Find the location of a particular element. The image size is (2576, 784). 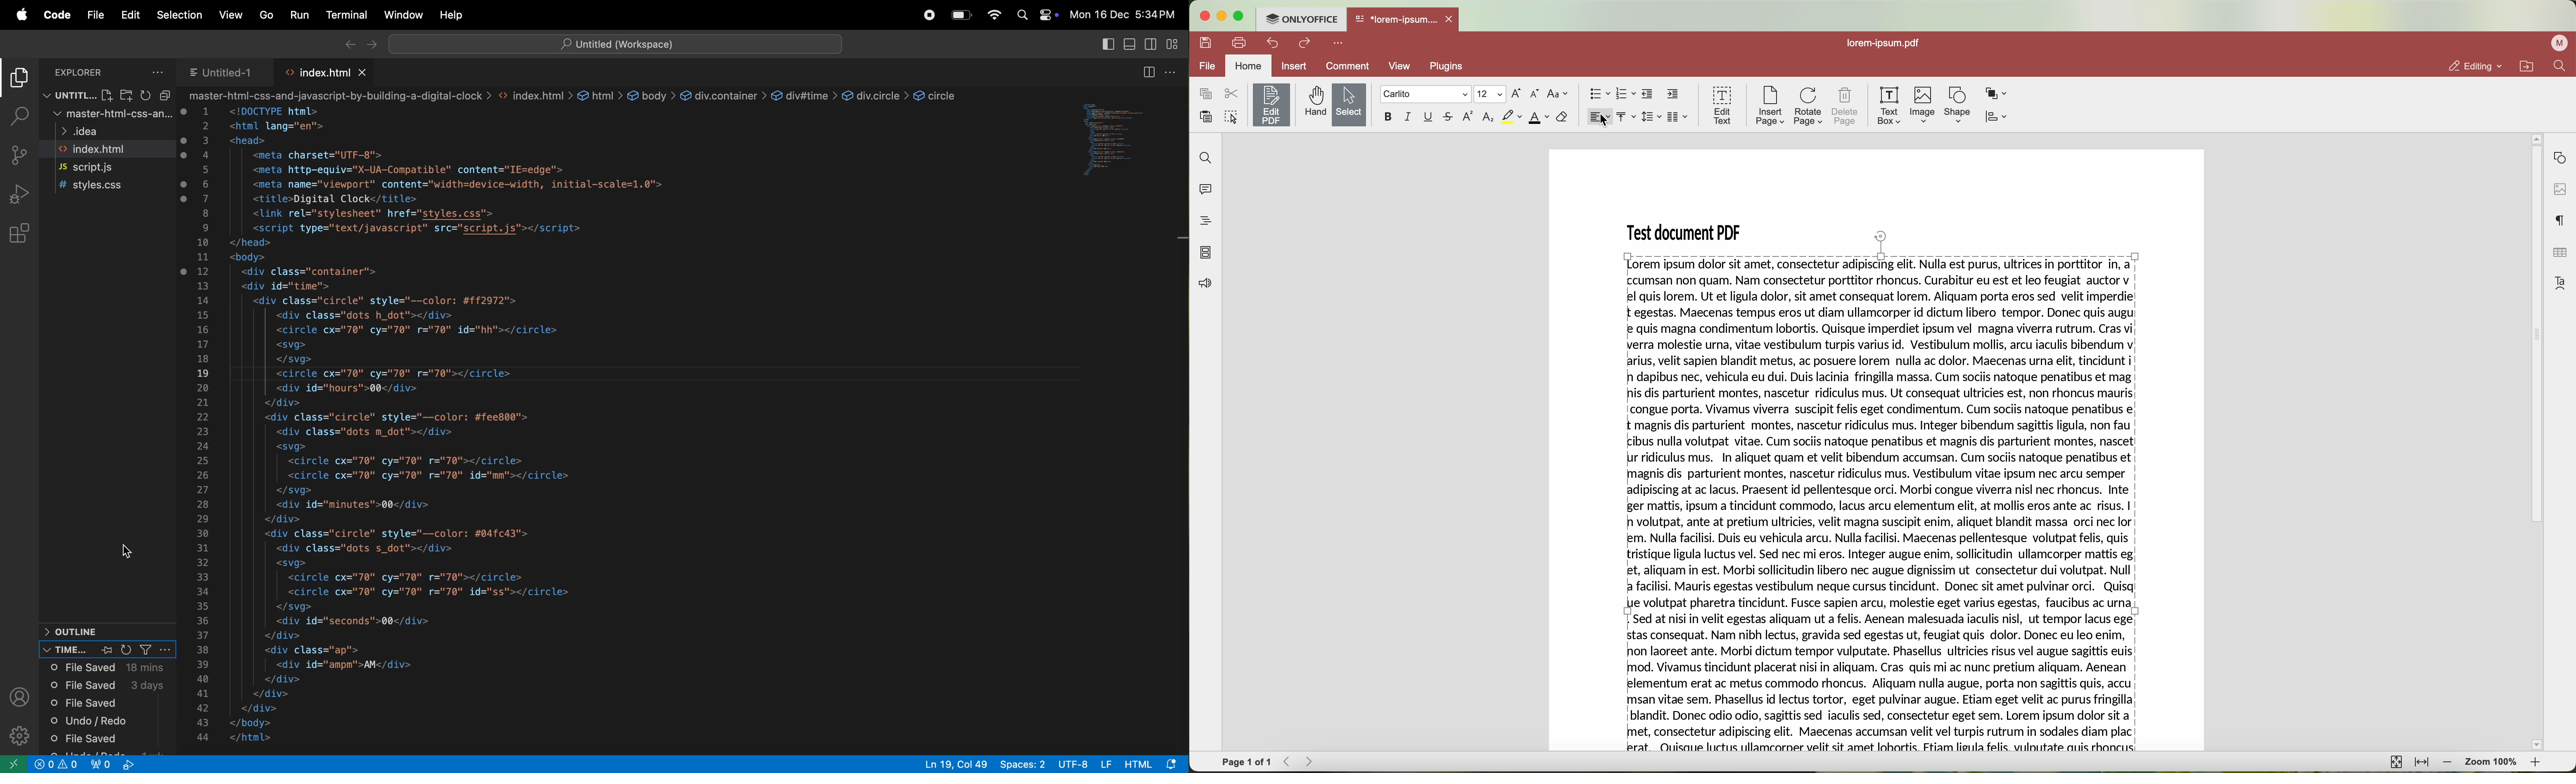

font color is located at coordinates (1539, 118).